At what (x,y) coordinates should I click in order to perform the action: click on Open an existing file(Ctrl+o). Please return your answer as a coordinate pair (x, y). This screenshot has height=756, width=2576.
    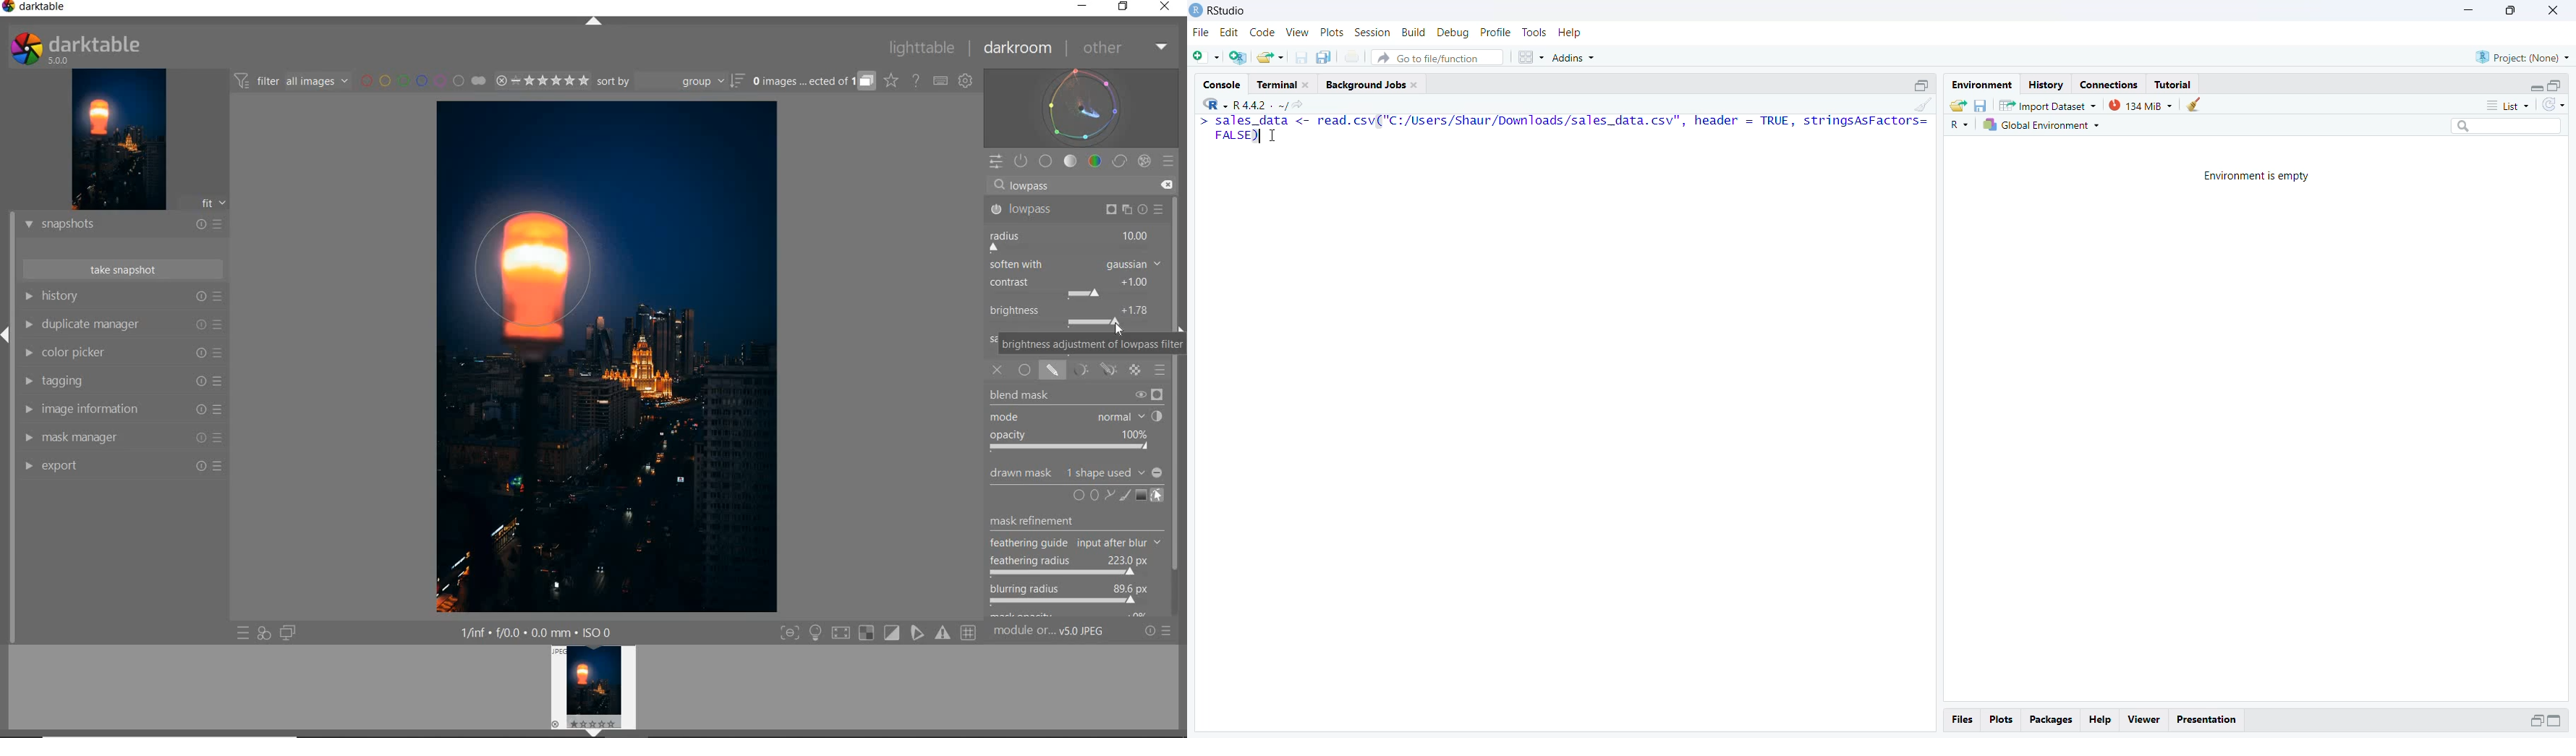
    Looking at the image, I should click on (1272, 57).